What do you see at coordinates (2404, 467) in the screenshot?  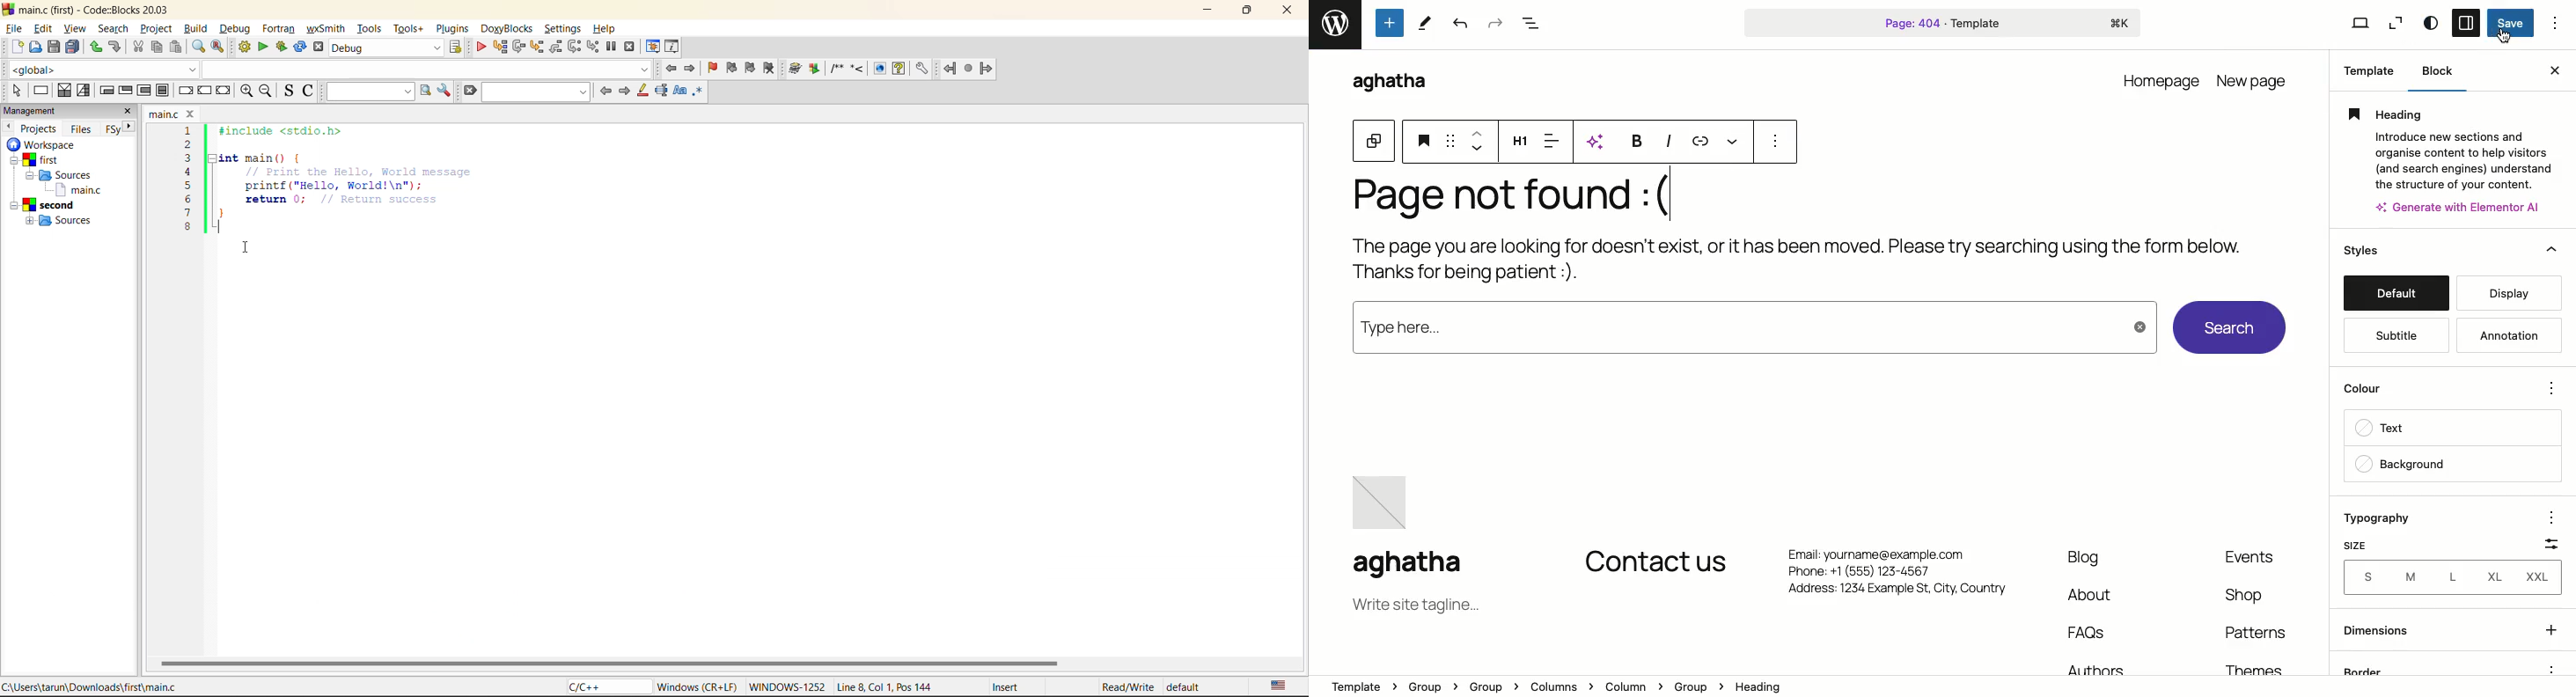 I see `backgroung` at bounding box center [2404, 467].